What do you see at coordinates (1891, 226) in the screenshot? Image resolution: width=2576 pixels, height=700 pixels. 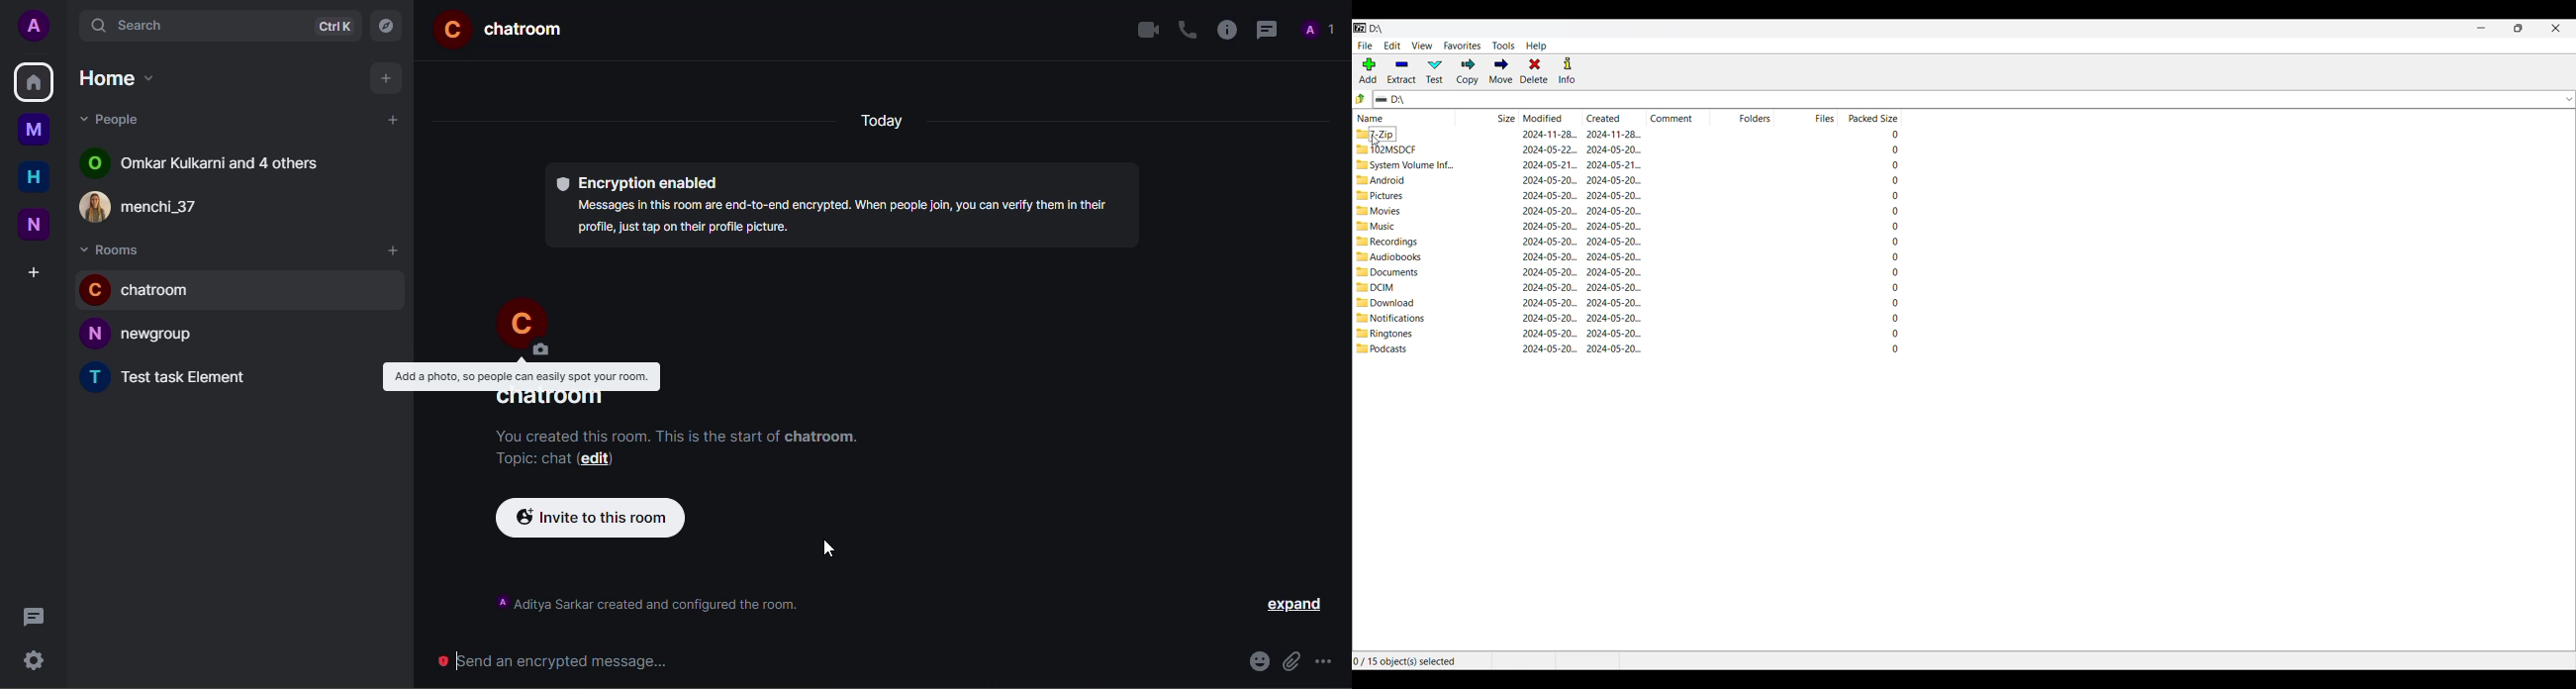 I see `packed size` at bounding box center [1891, 226].